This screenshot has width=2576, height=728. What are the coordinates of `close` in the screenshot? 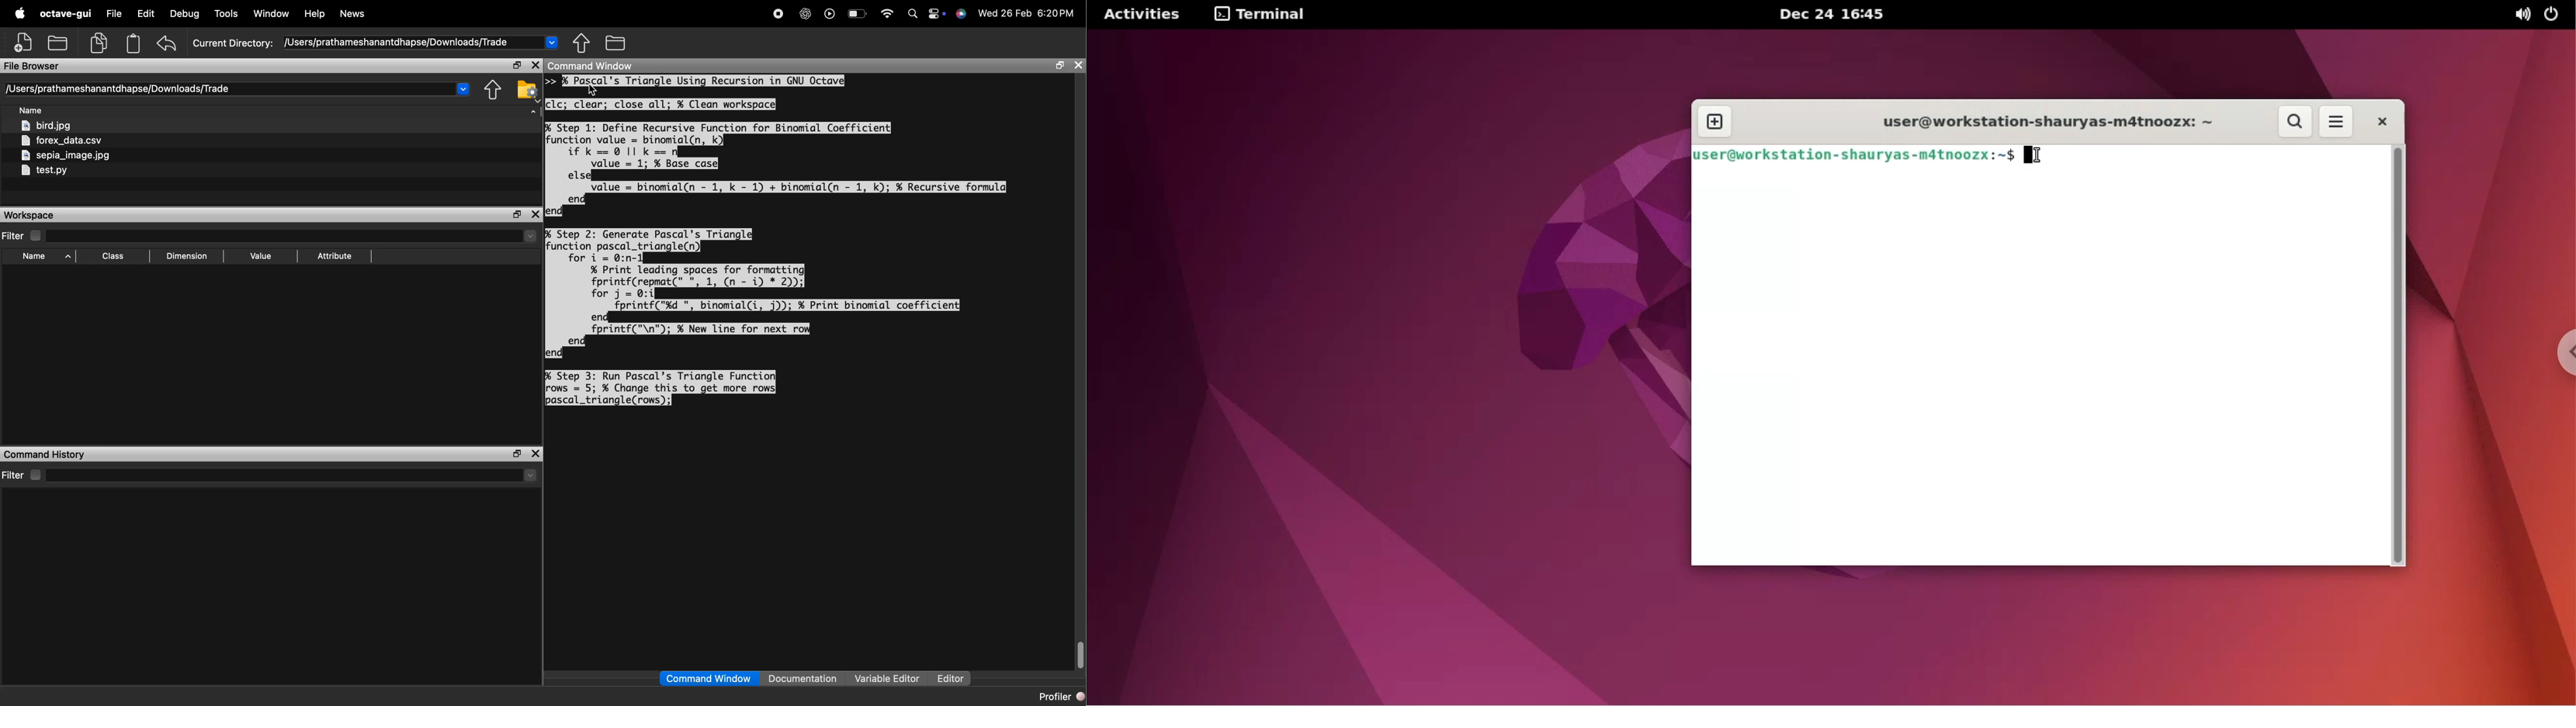 It's located at (536, 454).